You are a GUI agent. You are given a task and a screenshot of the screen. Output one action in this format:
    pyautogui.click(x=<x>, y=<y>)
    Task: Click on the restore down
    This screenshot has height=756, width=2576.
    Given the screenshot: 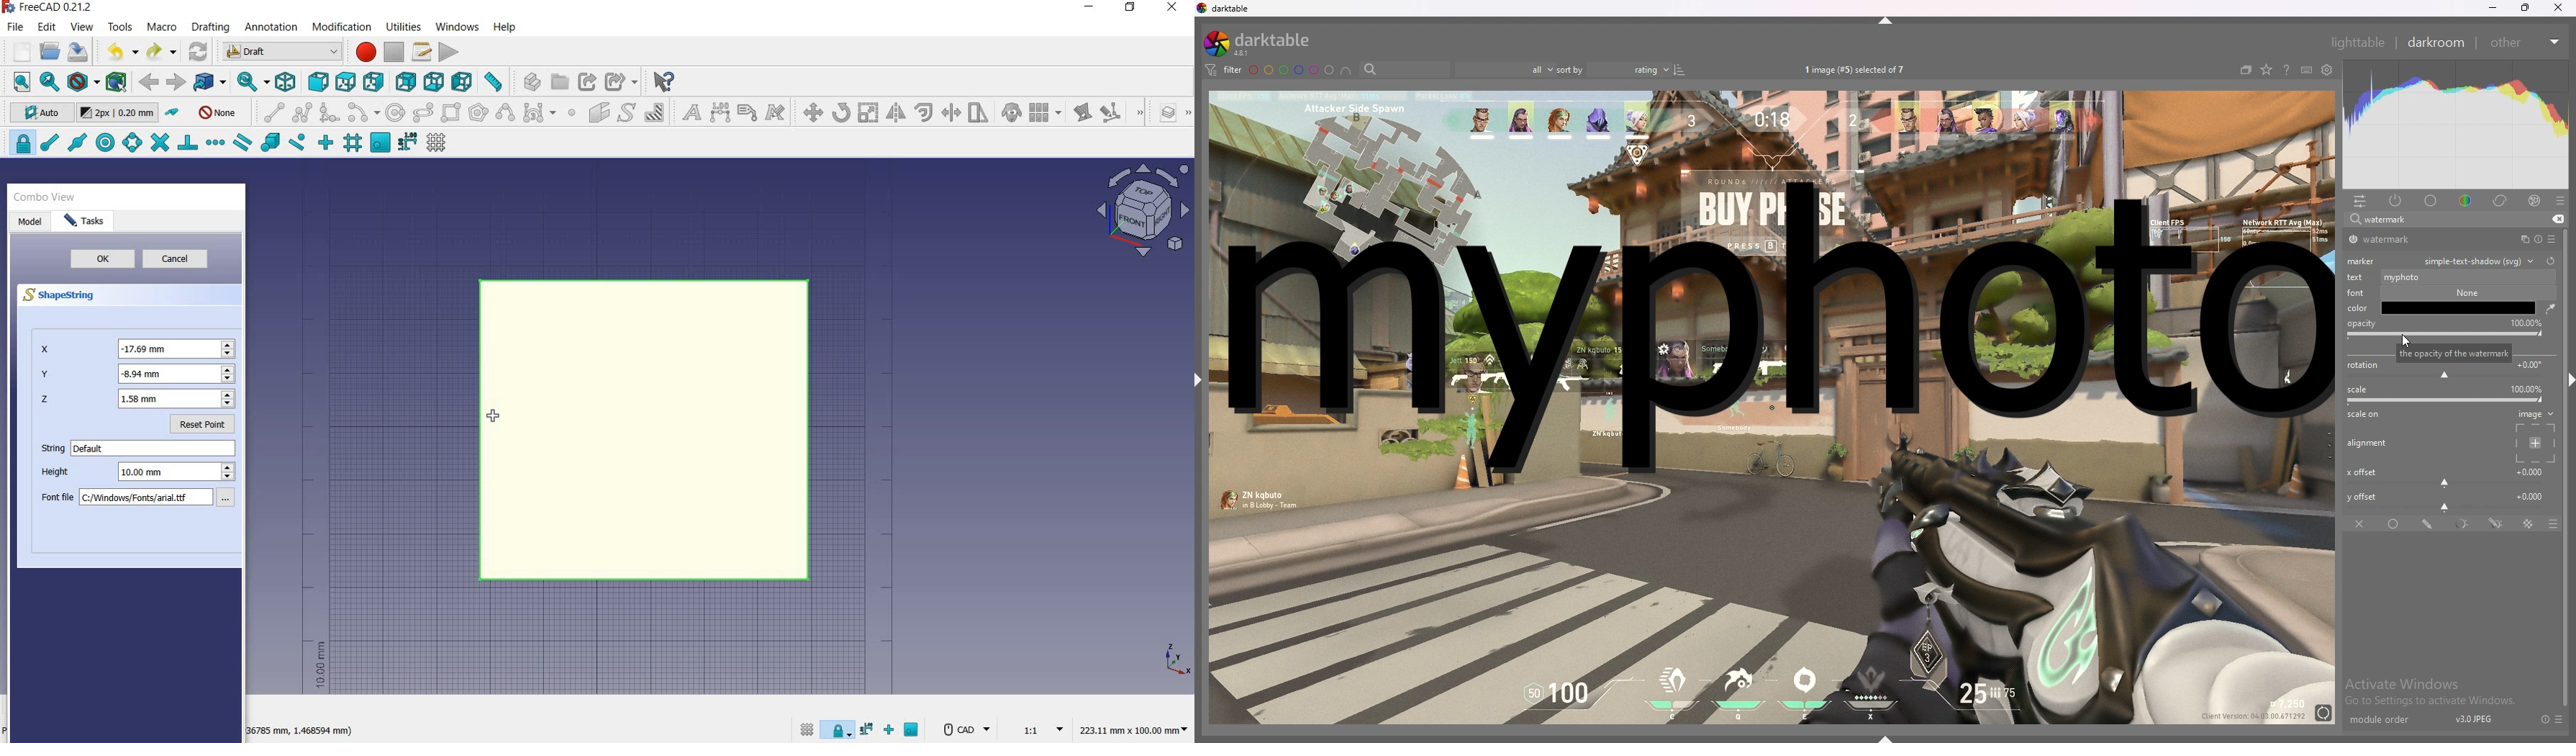 What is the action you would take?
    pyautogui.click(x=1132, y=9)
    